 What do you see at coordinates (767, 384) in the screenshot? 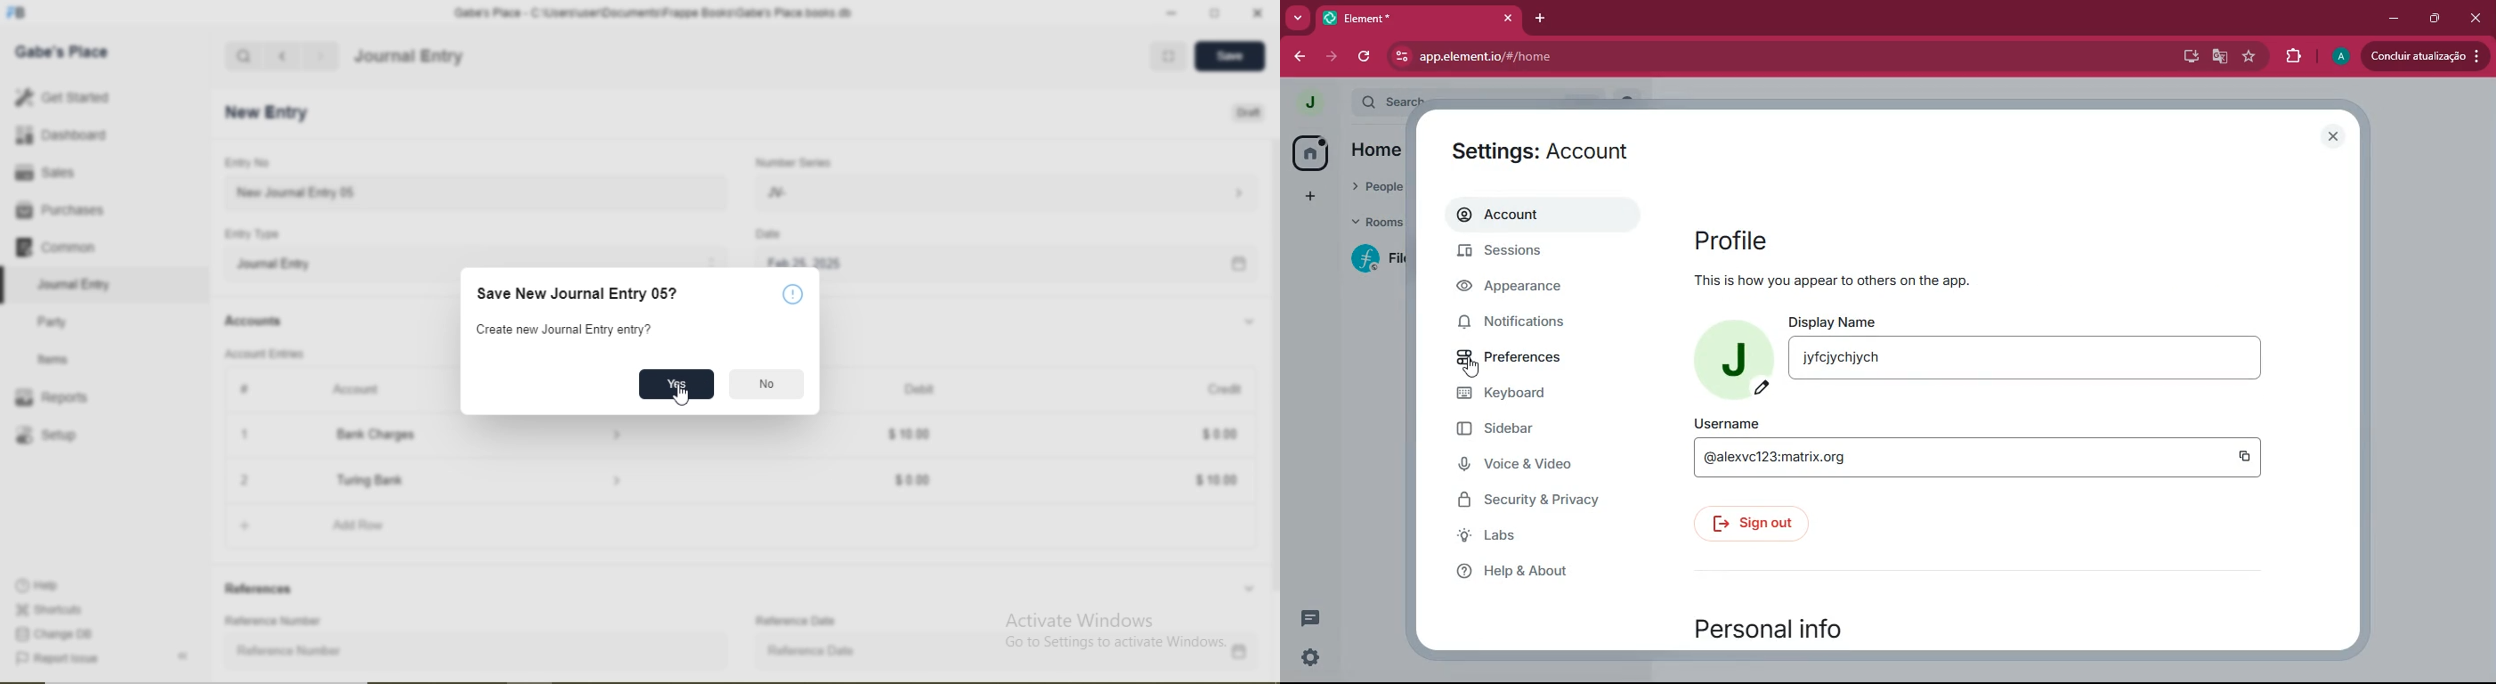
I see `No` at bounding box center [767, 384].